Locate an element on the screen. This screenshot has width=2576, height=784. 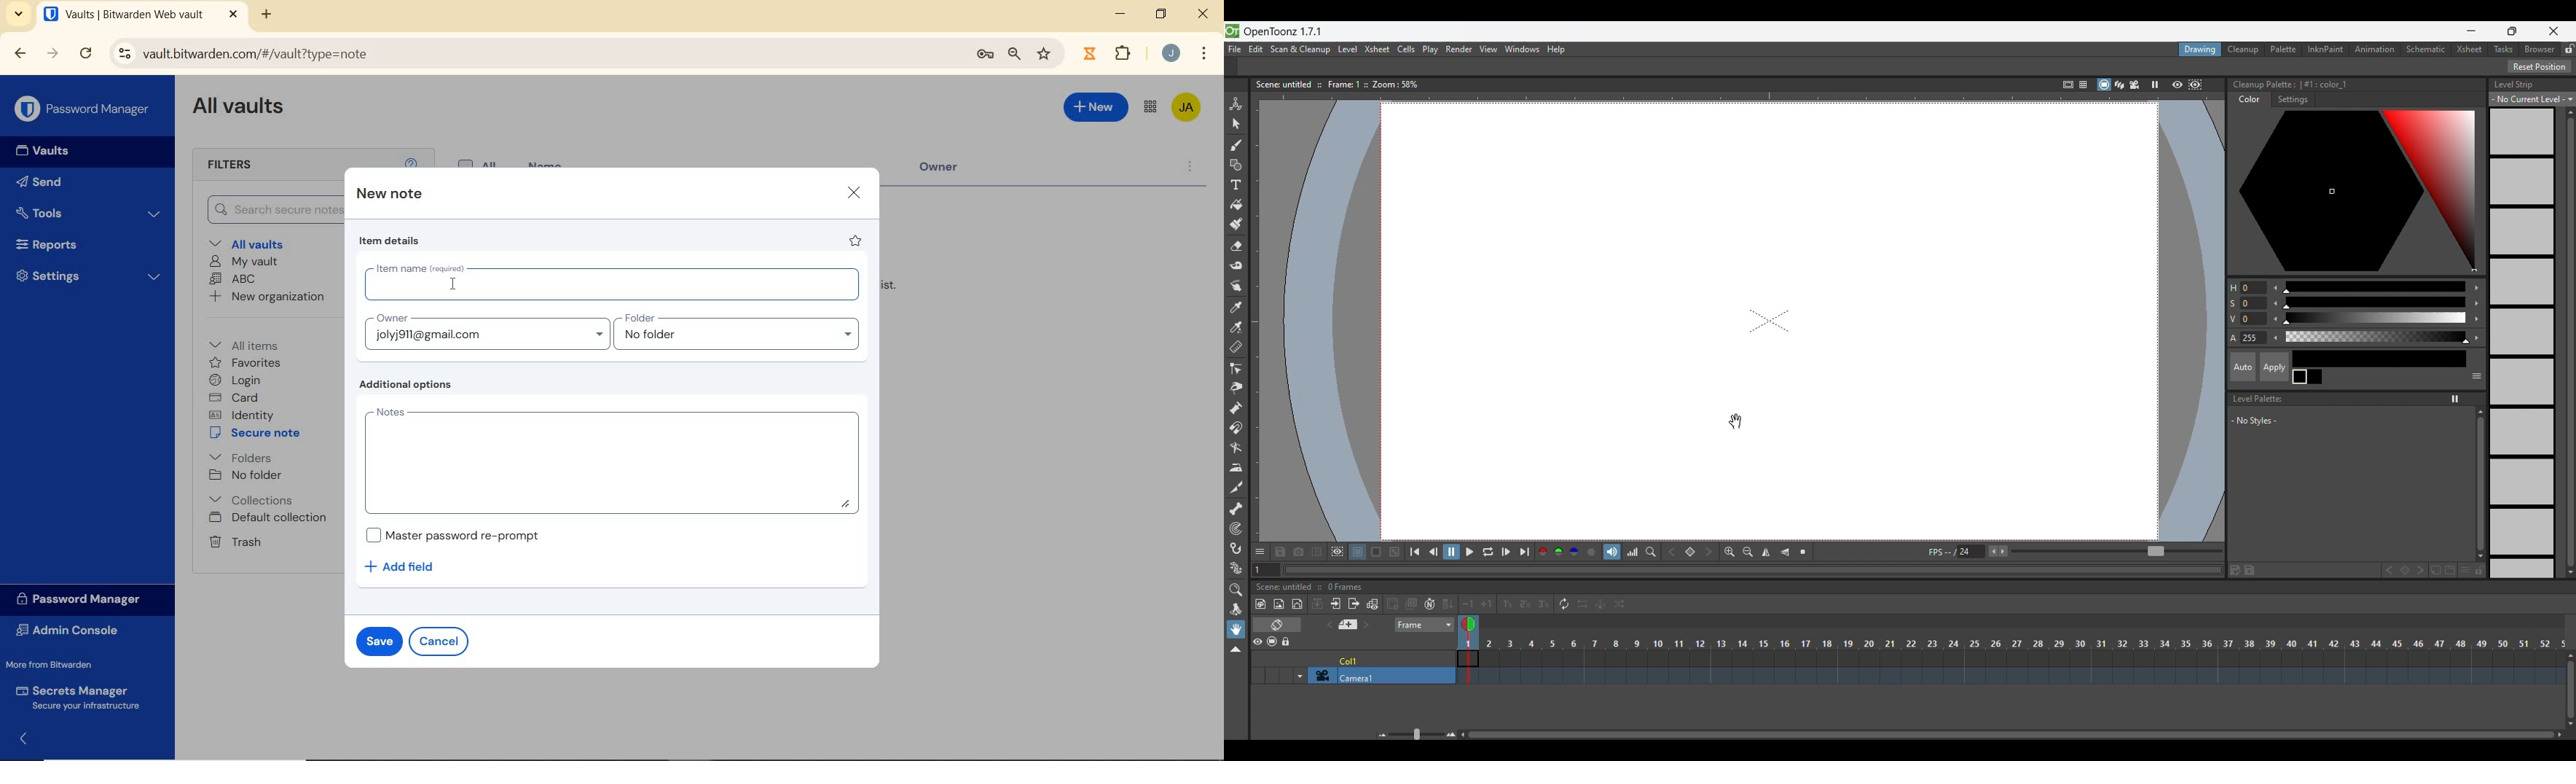
reload is located at coordinates (85, 54).